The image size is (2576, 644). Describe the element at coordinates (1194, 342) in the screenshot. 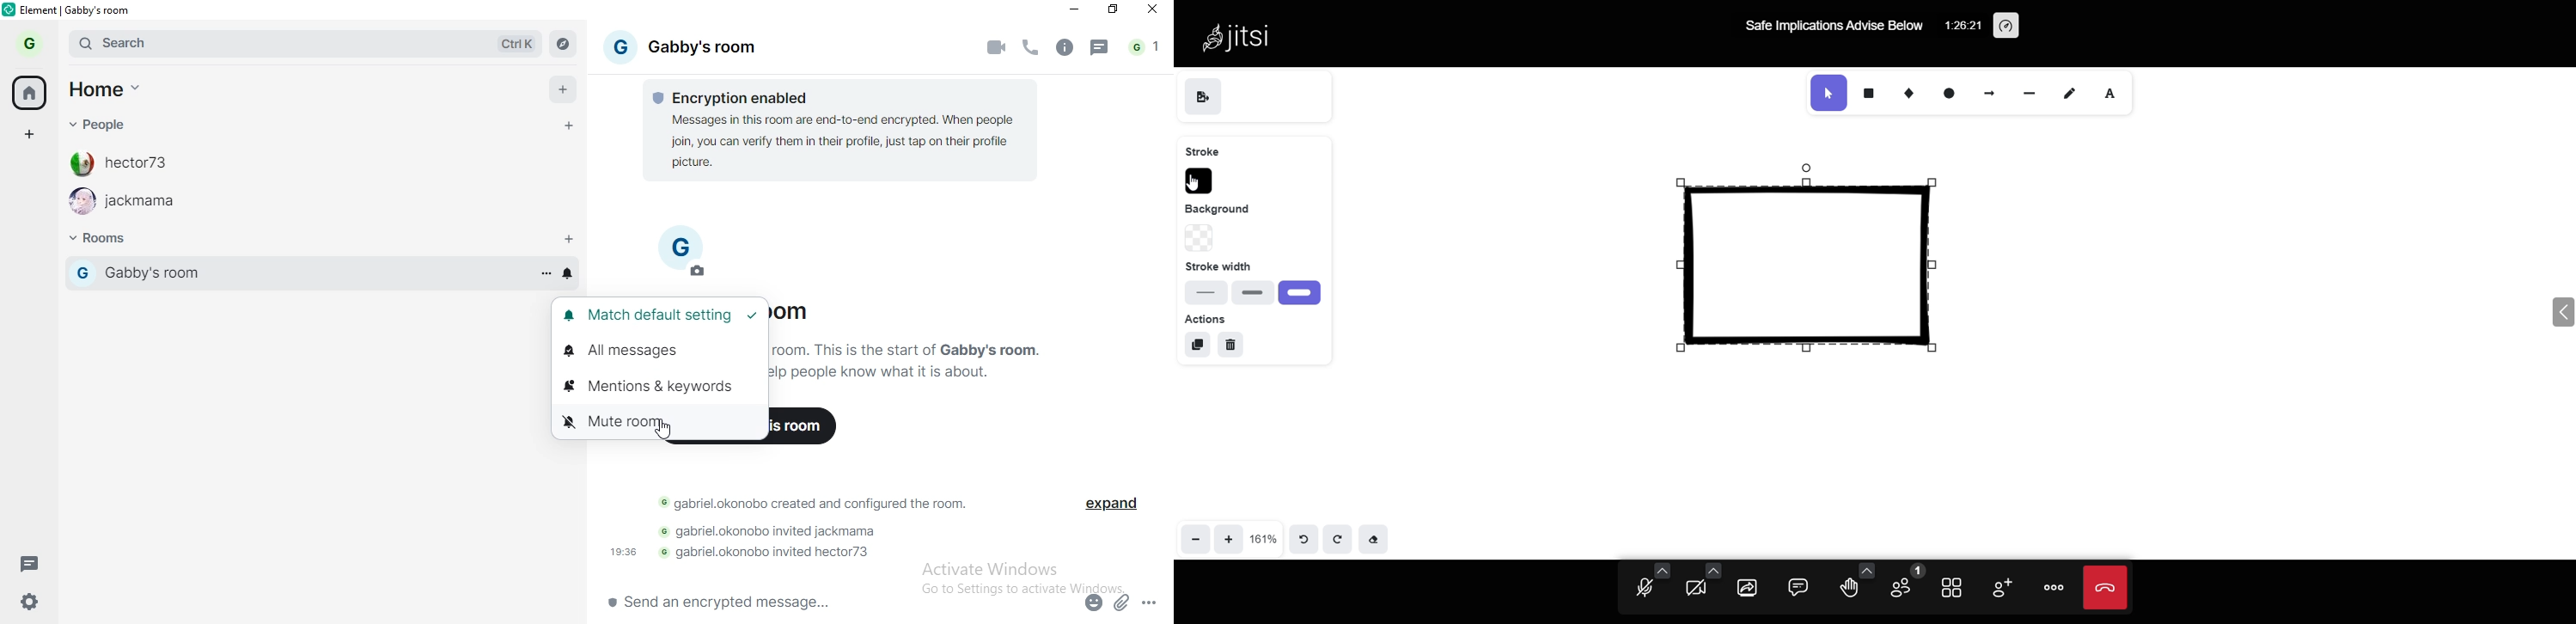

I see `duplicate` at that location.